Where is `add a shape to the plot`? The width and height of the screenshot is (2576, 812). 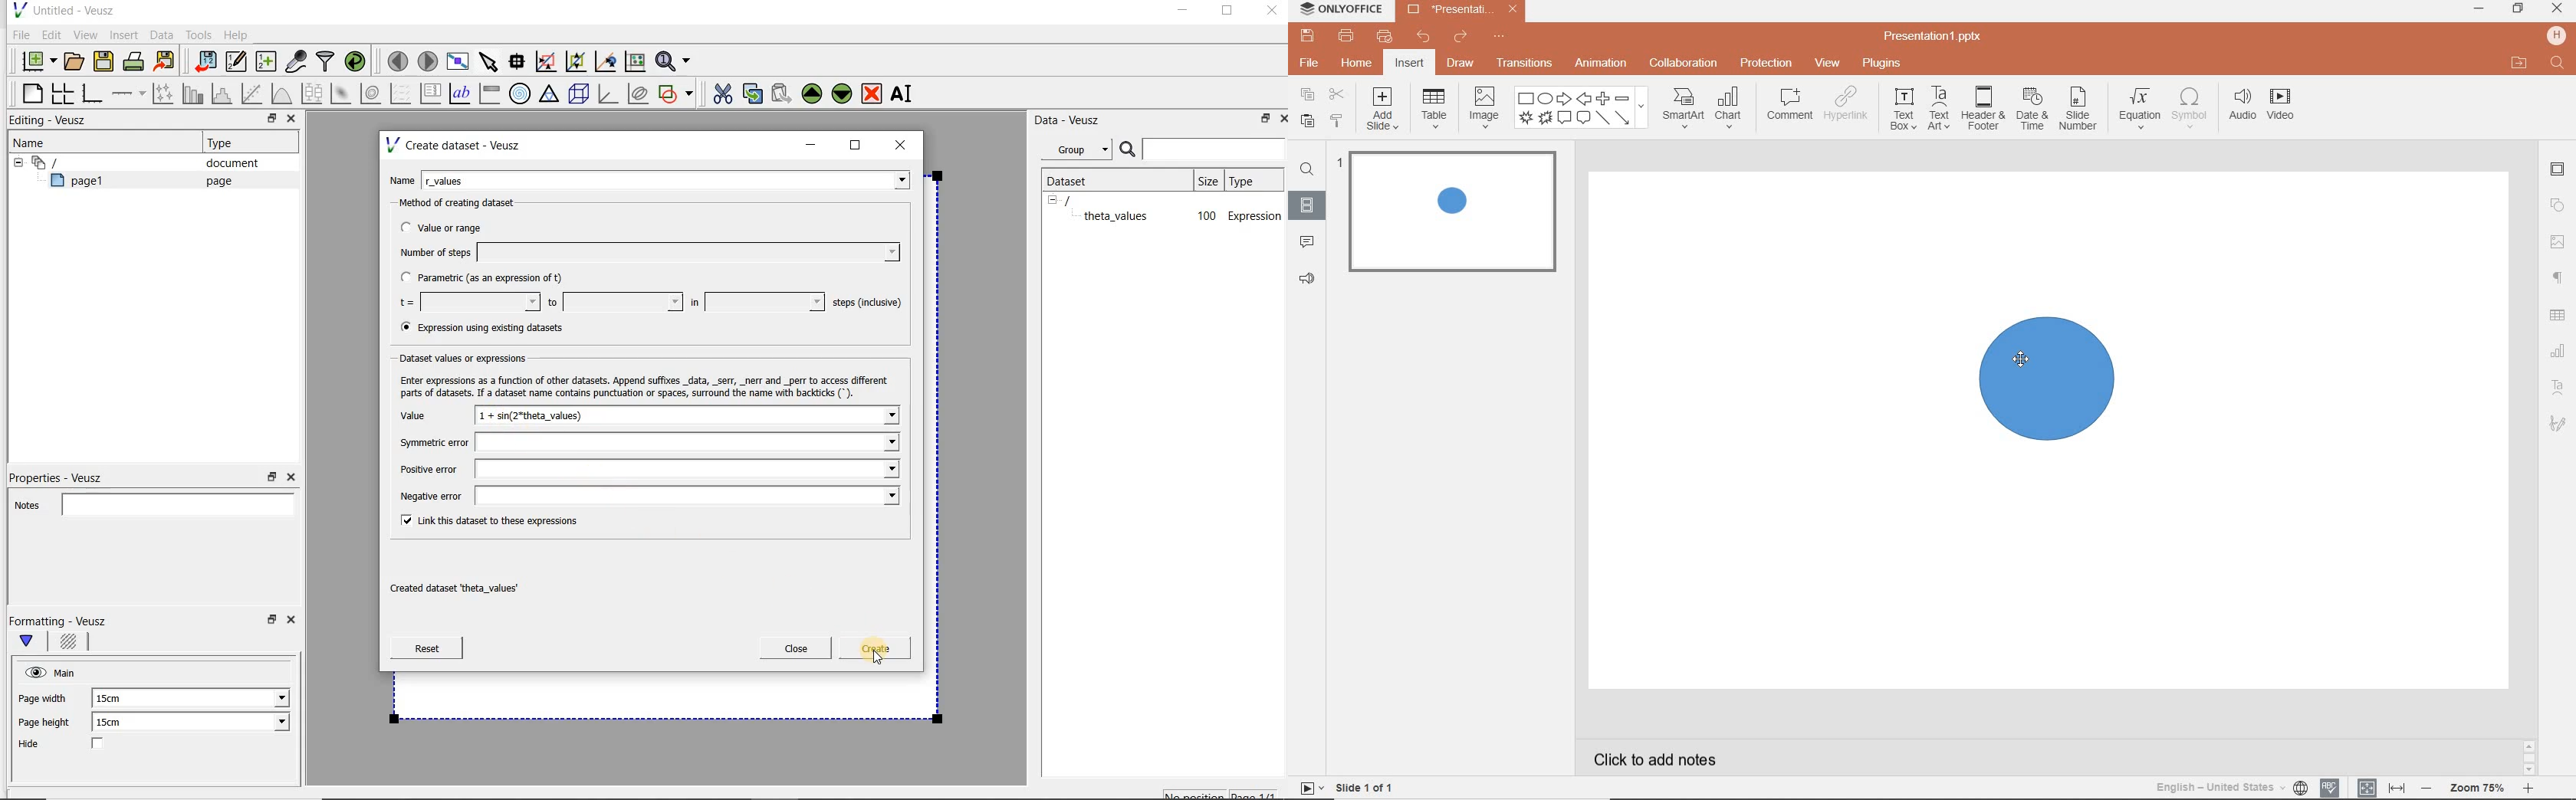
add a shape to the plot is located at coordinates (677, 92).